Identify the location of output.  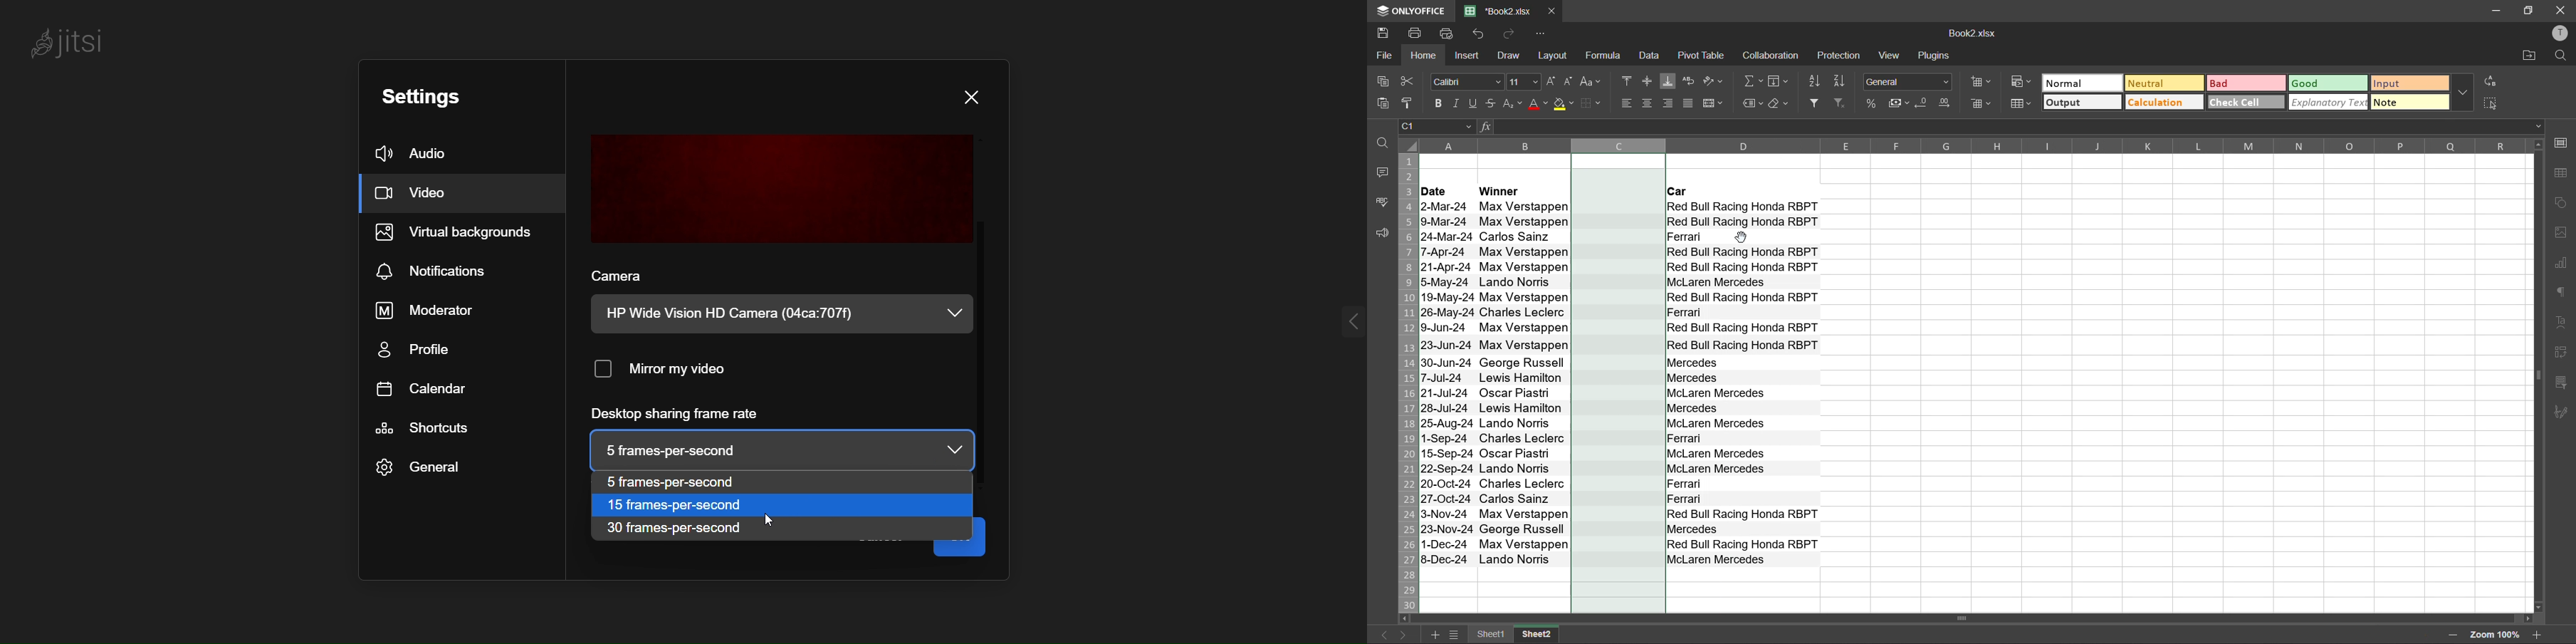
(2081, 103).